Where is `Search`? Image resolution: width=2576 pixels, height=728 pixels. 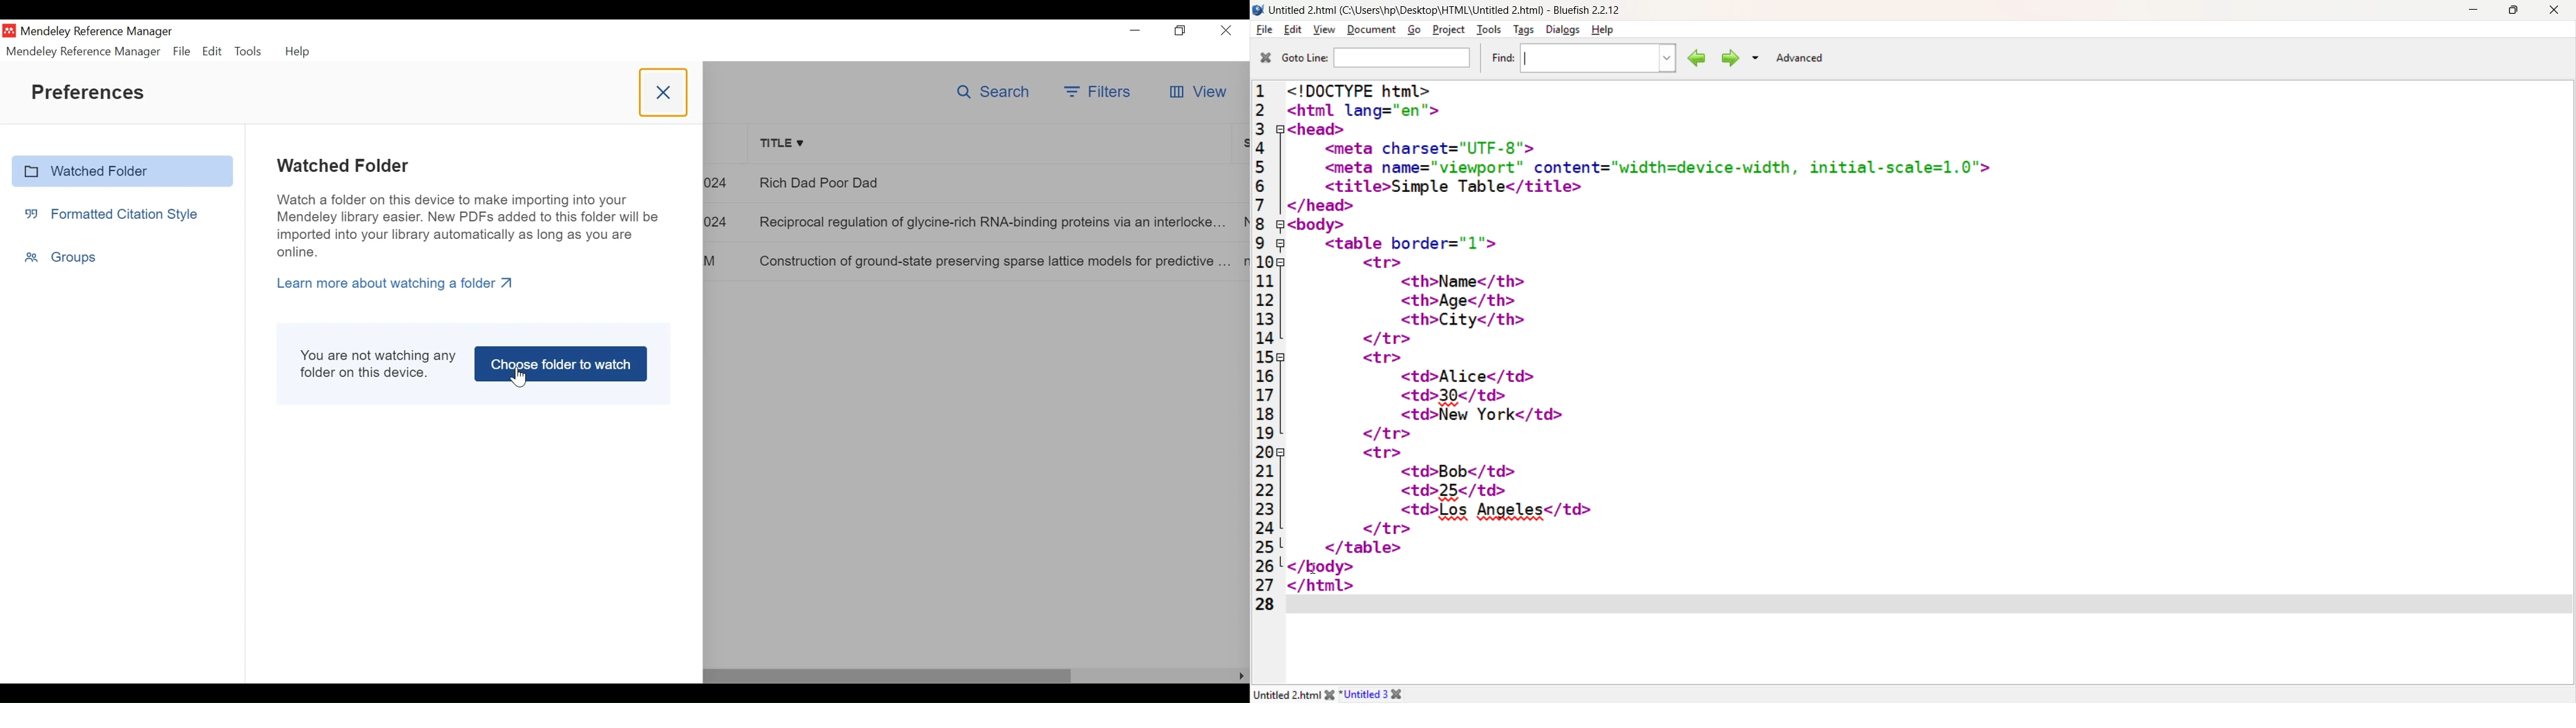
Search is located at coordinates (991, 92).